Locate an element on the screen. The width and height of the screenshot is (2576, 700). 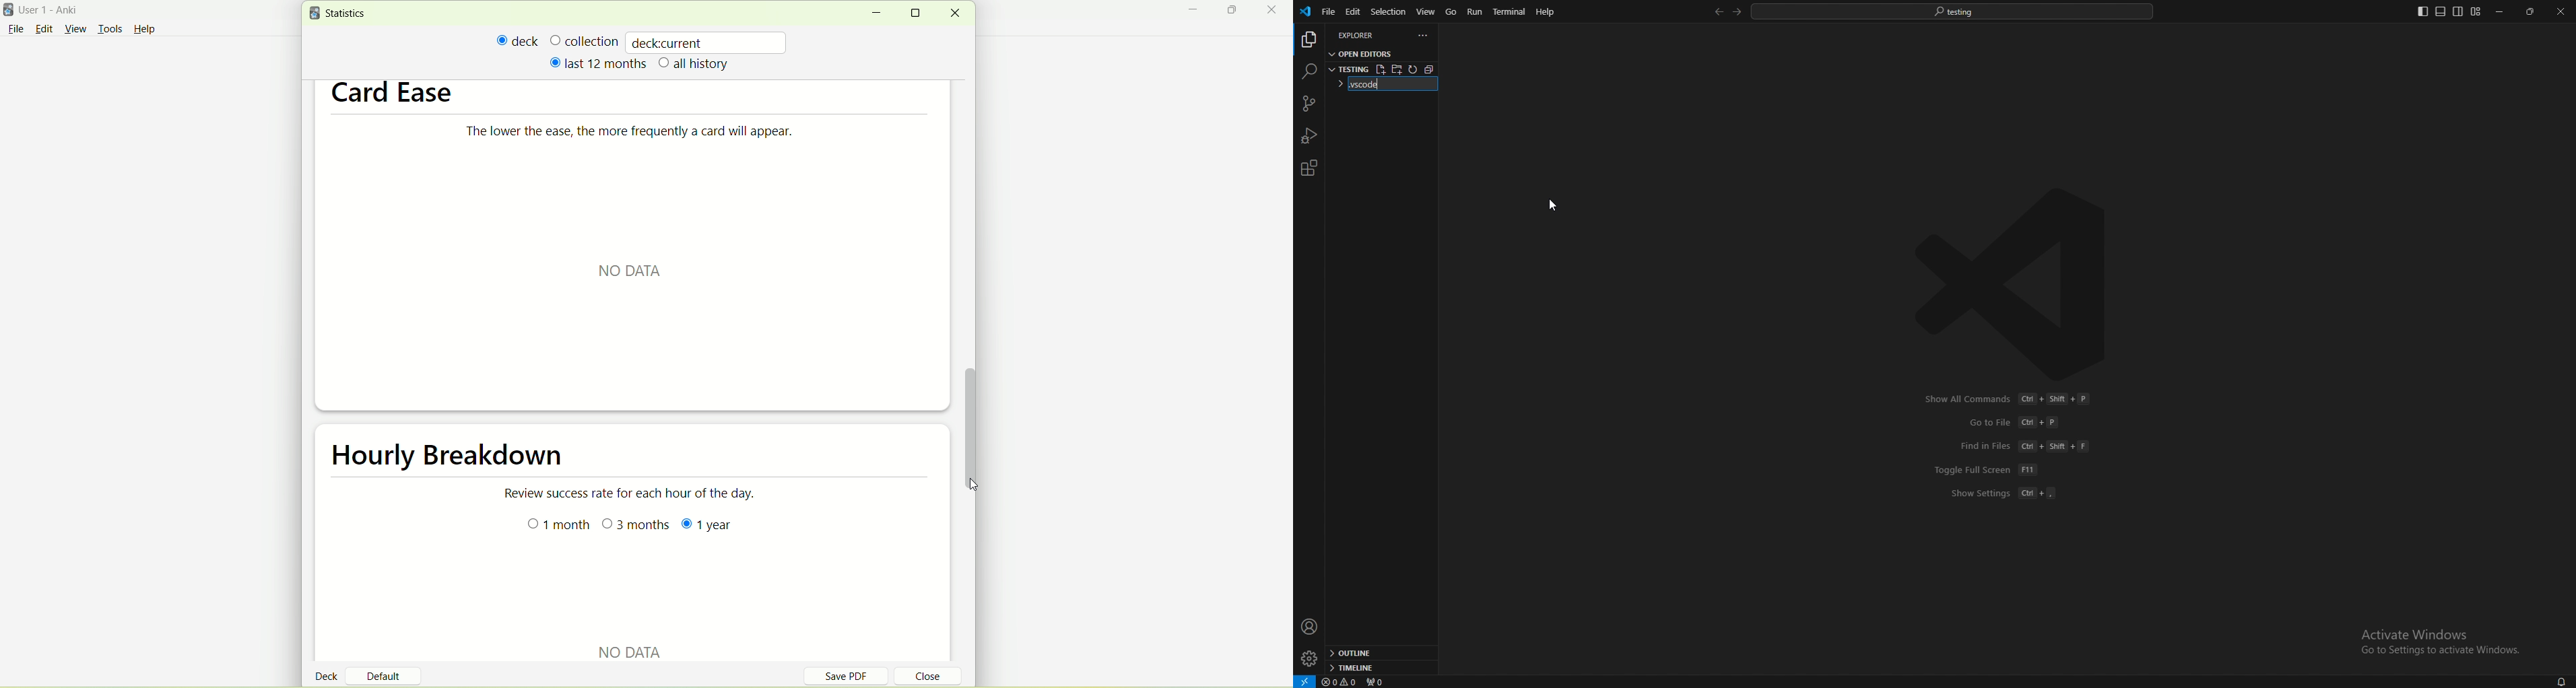
deck is located at coordinates (518, 40).